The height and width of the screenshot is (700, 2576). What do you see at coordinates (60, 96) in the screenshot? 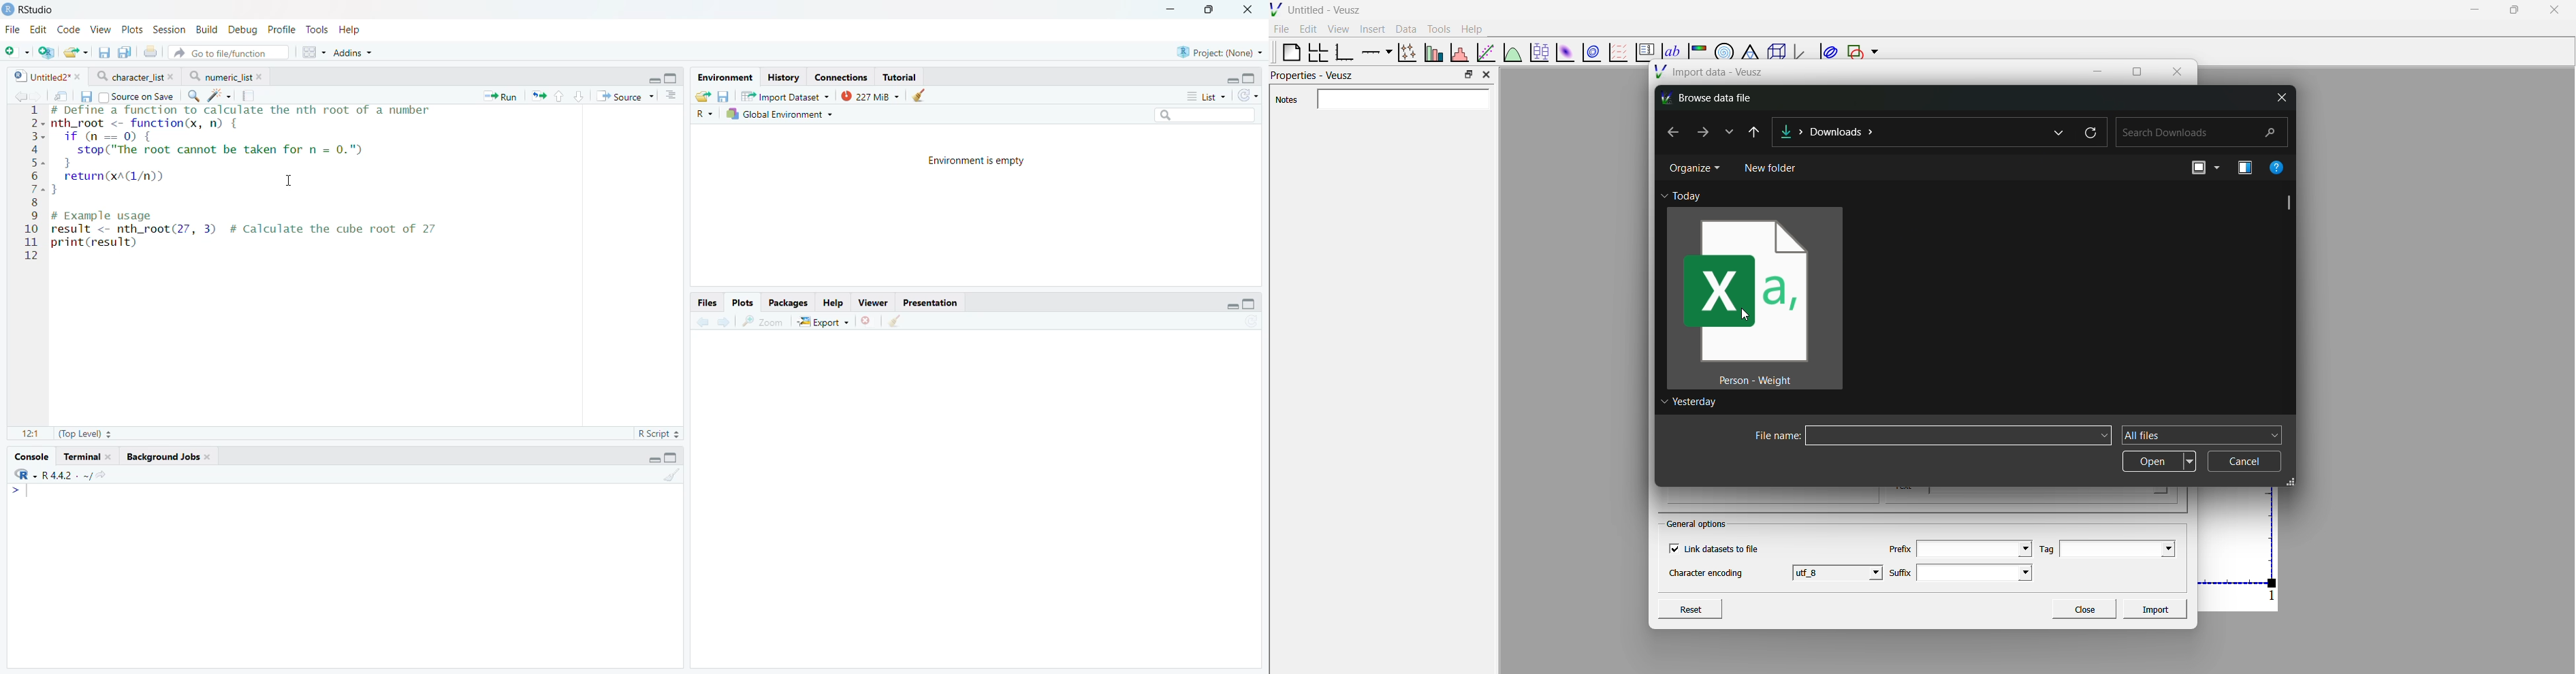
I see `Open in new window` at bounding box center [60, 96].